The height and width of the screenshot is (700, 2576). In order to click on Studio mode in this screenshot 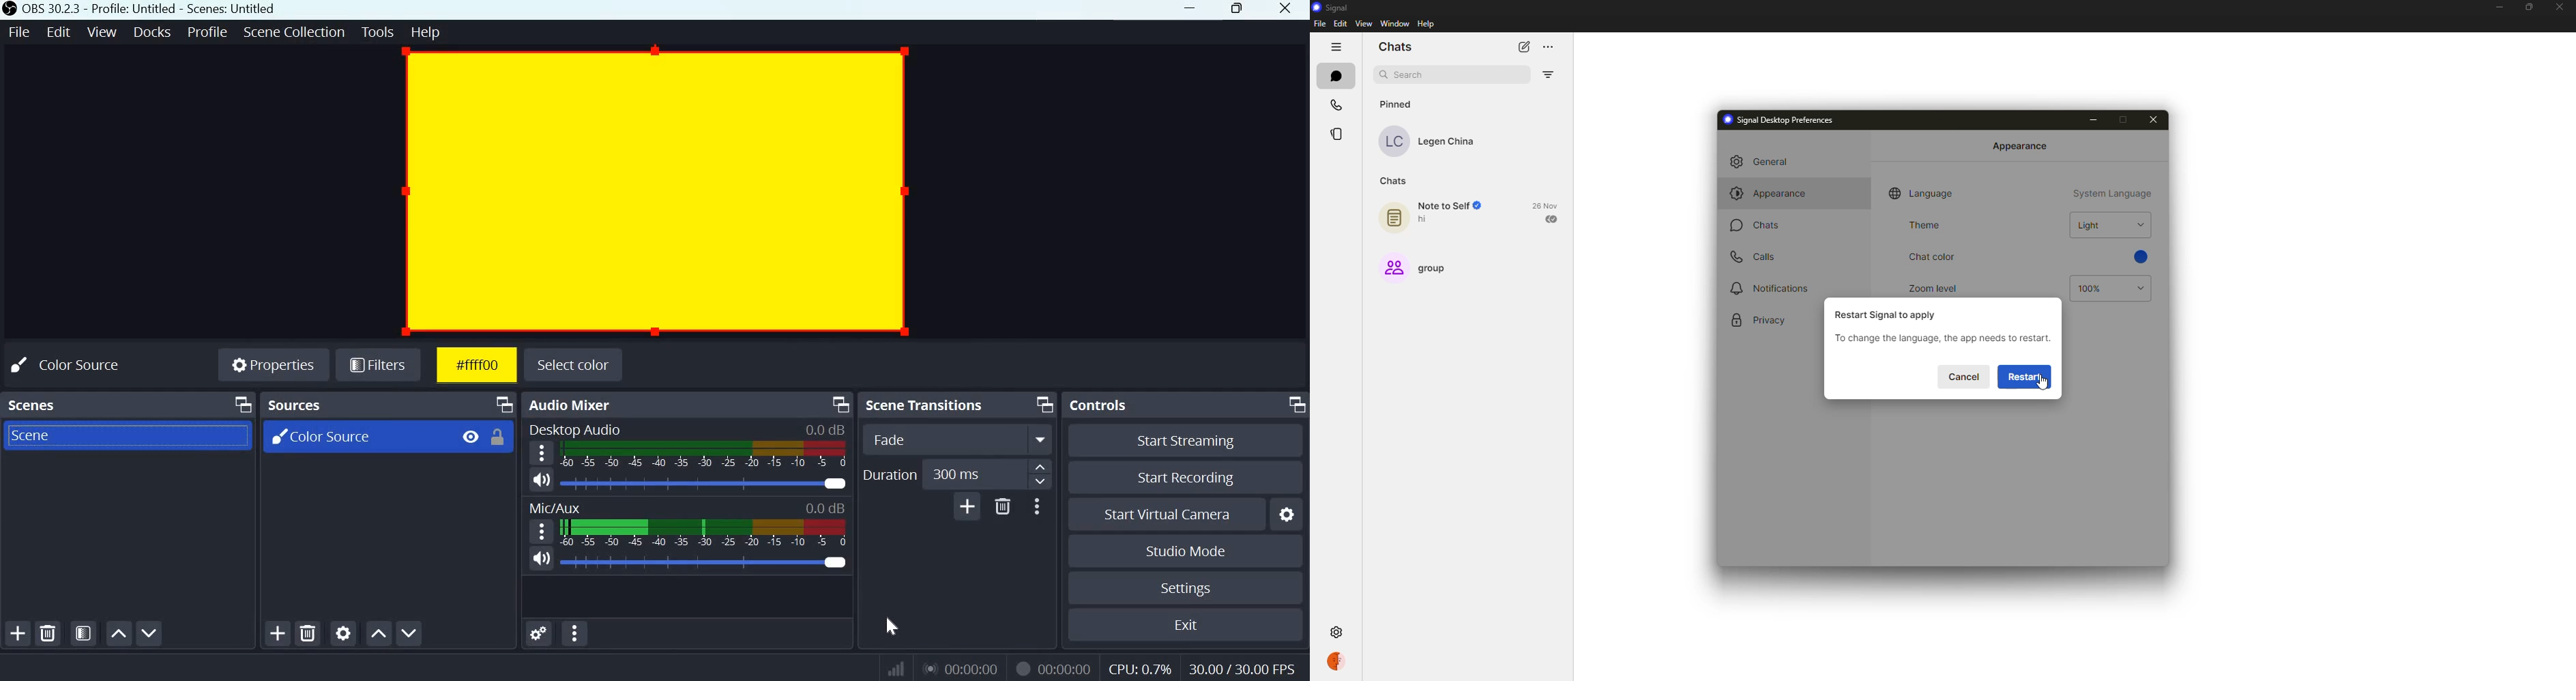, I will do `click(1184, 551)`.